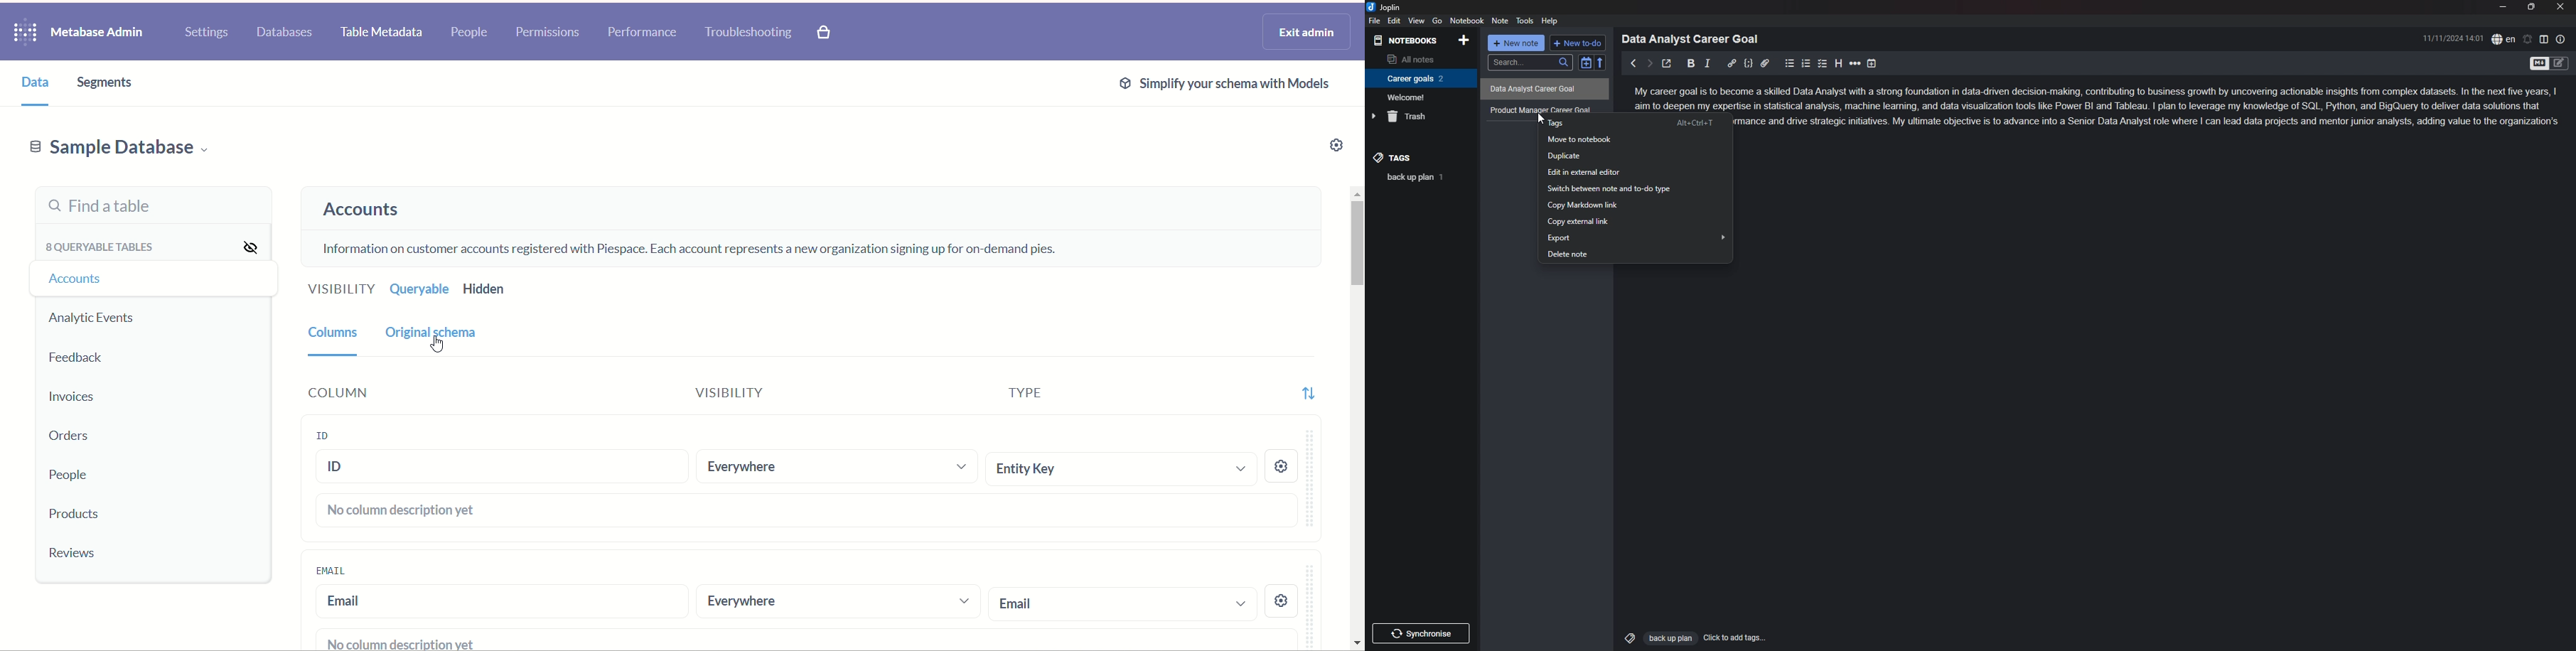 Image resolution: width=2576 pixels, height=672 pixels. Describe the element at coordinates (1419, 116) in the screenshot. I see `trash` at that location.